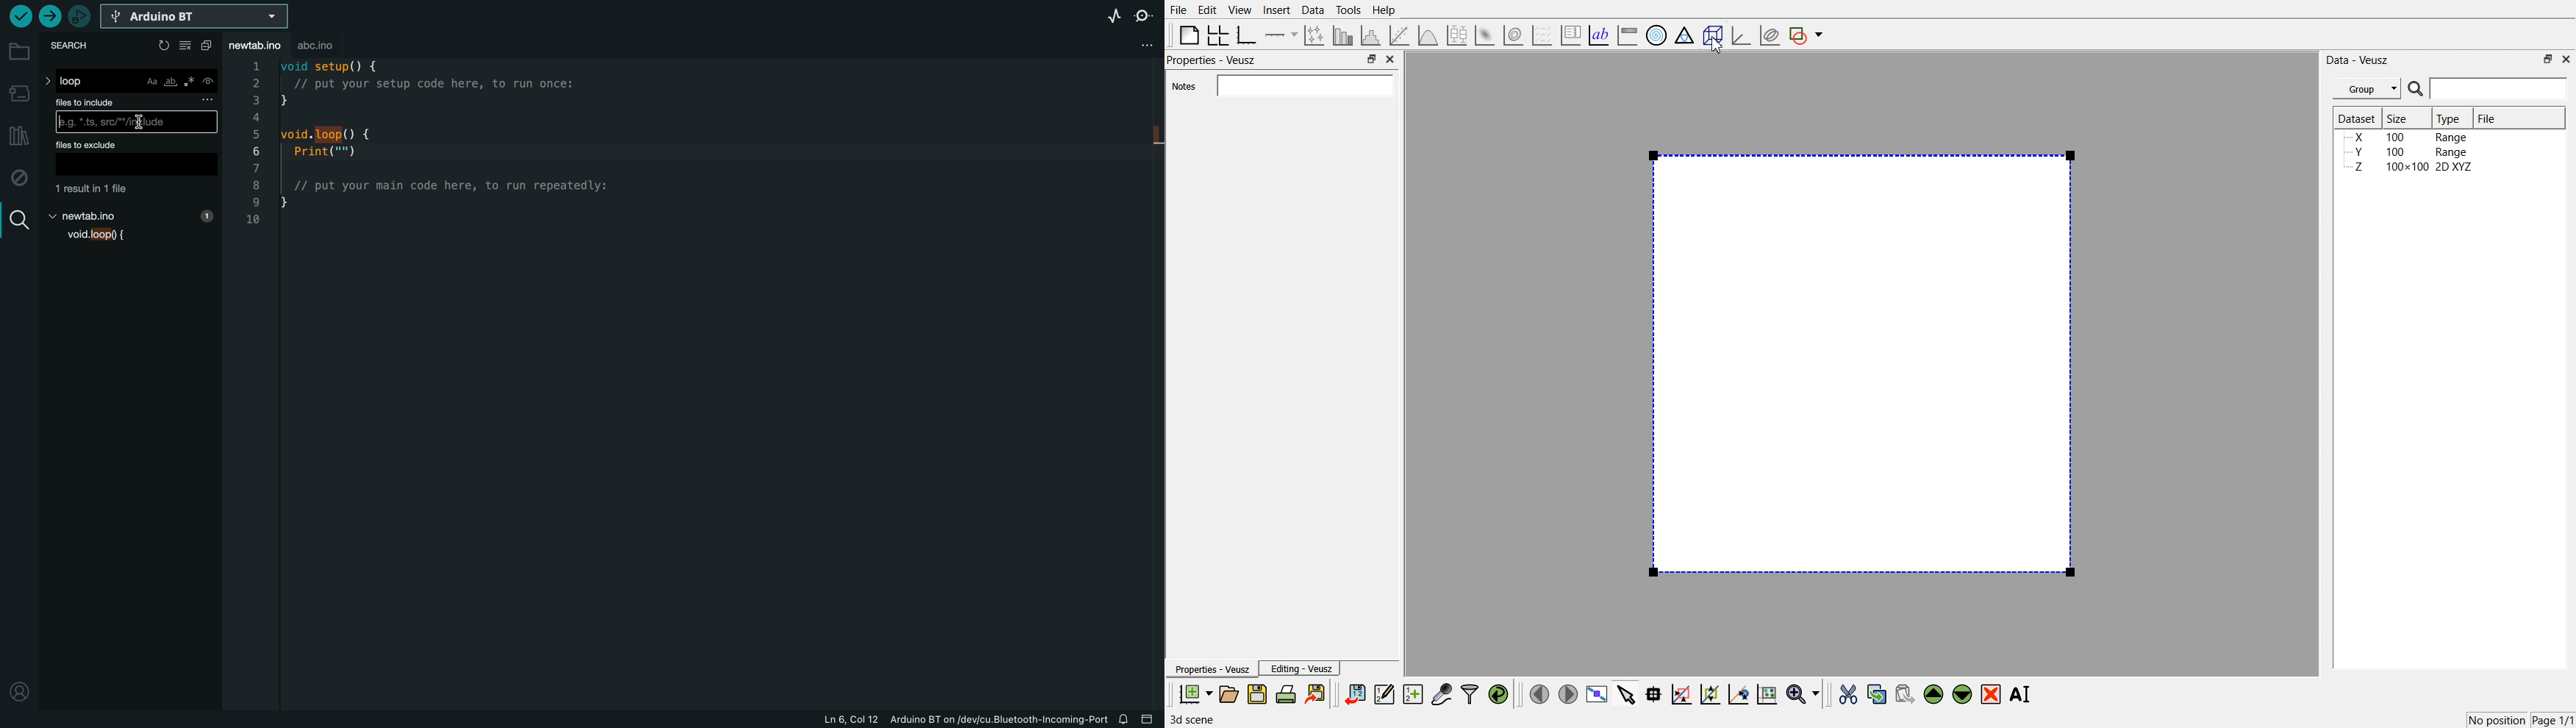 This screenshot has width=2576, height=728. I want to click on Plot points with lines, so click(1315, 35).